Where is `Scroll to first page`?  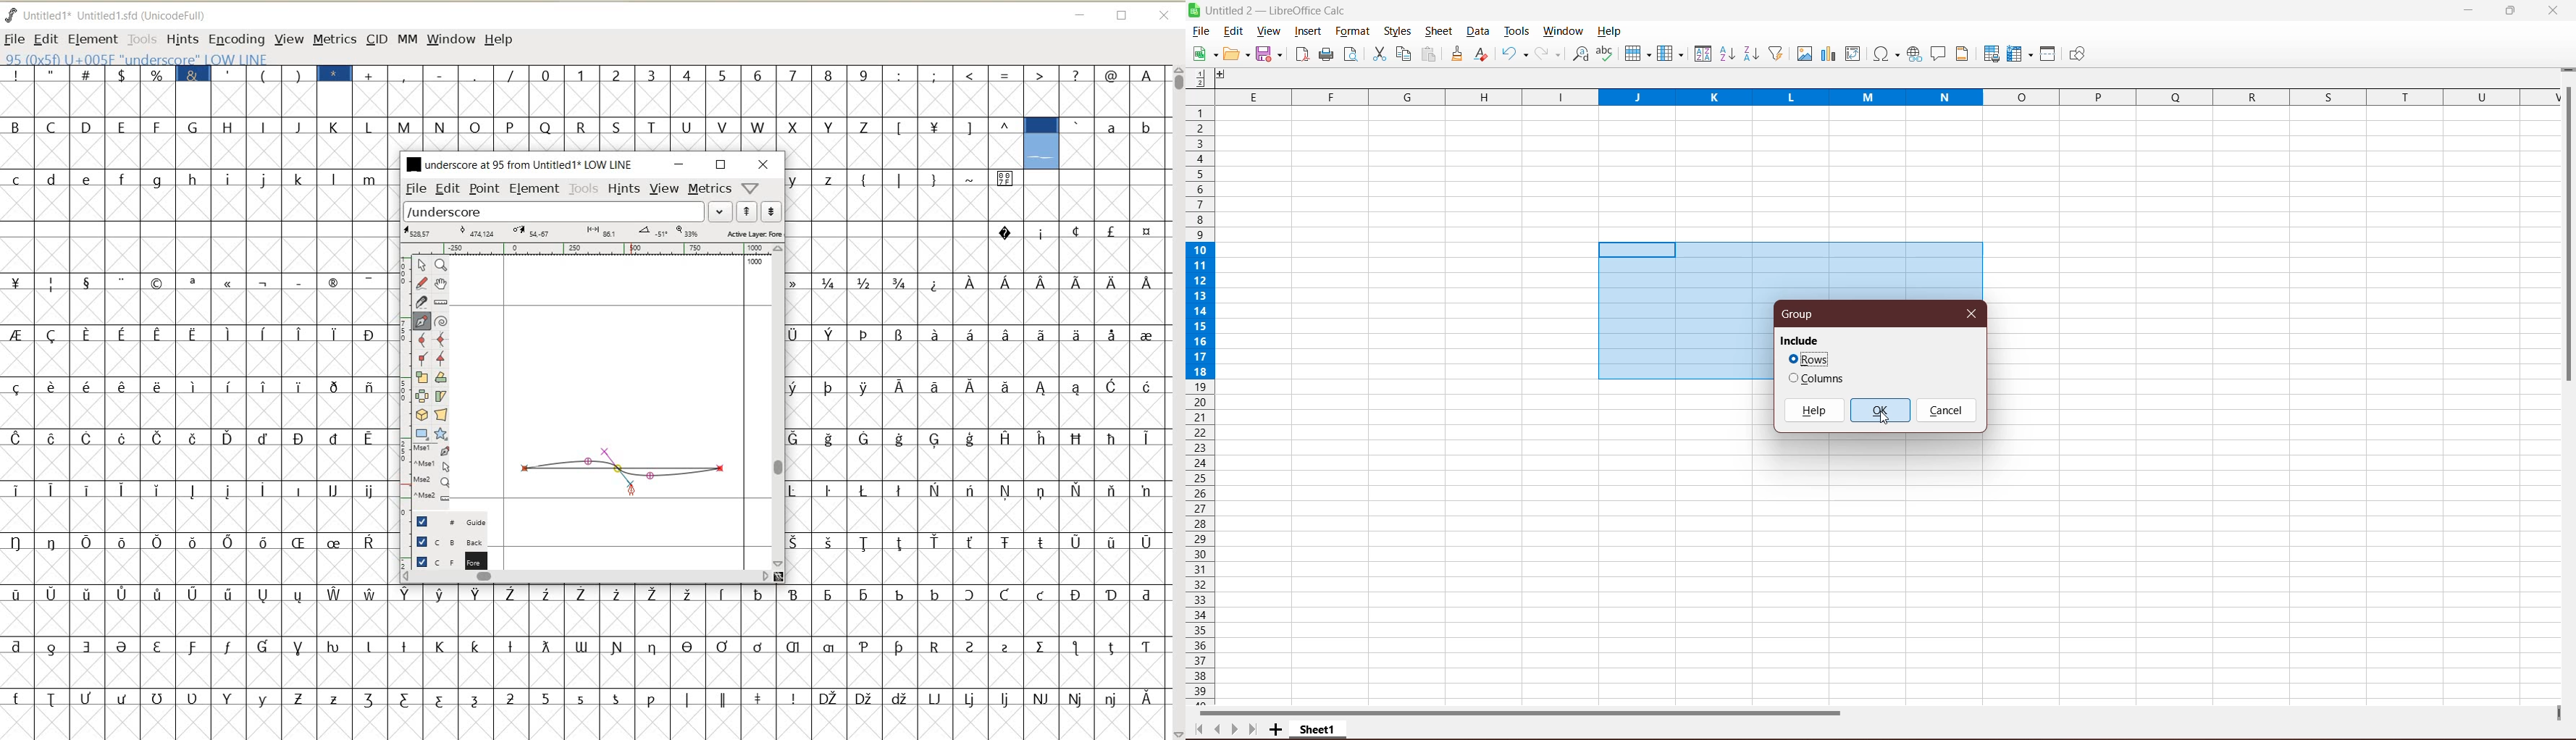
Scroll to first page is located at coordinates (1196, 730).